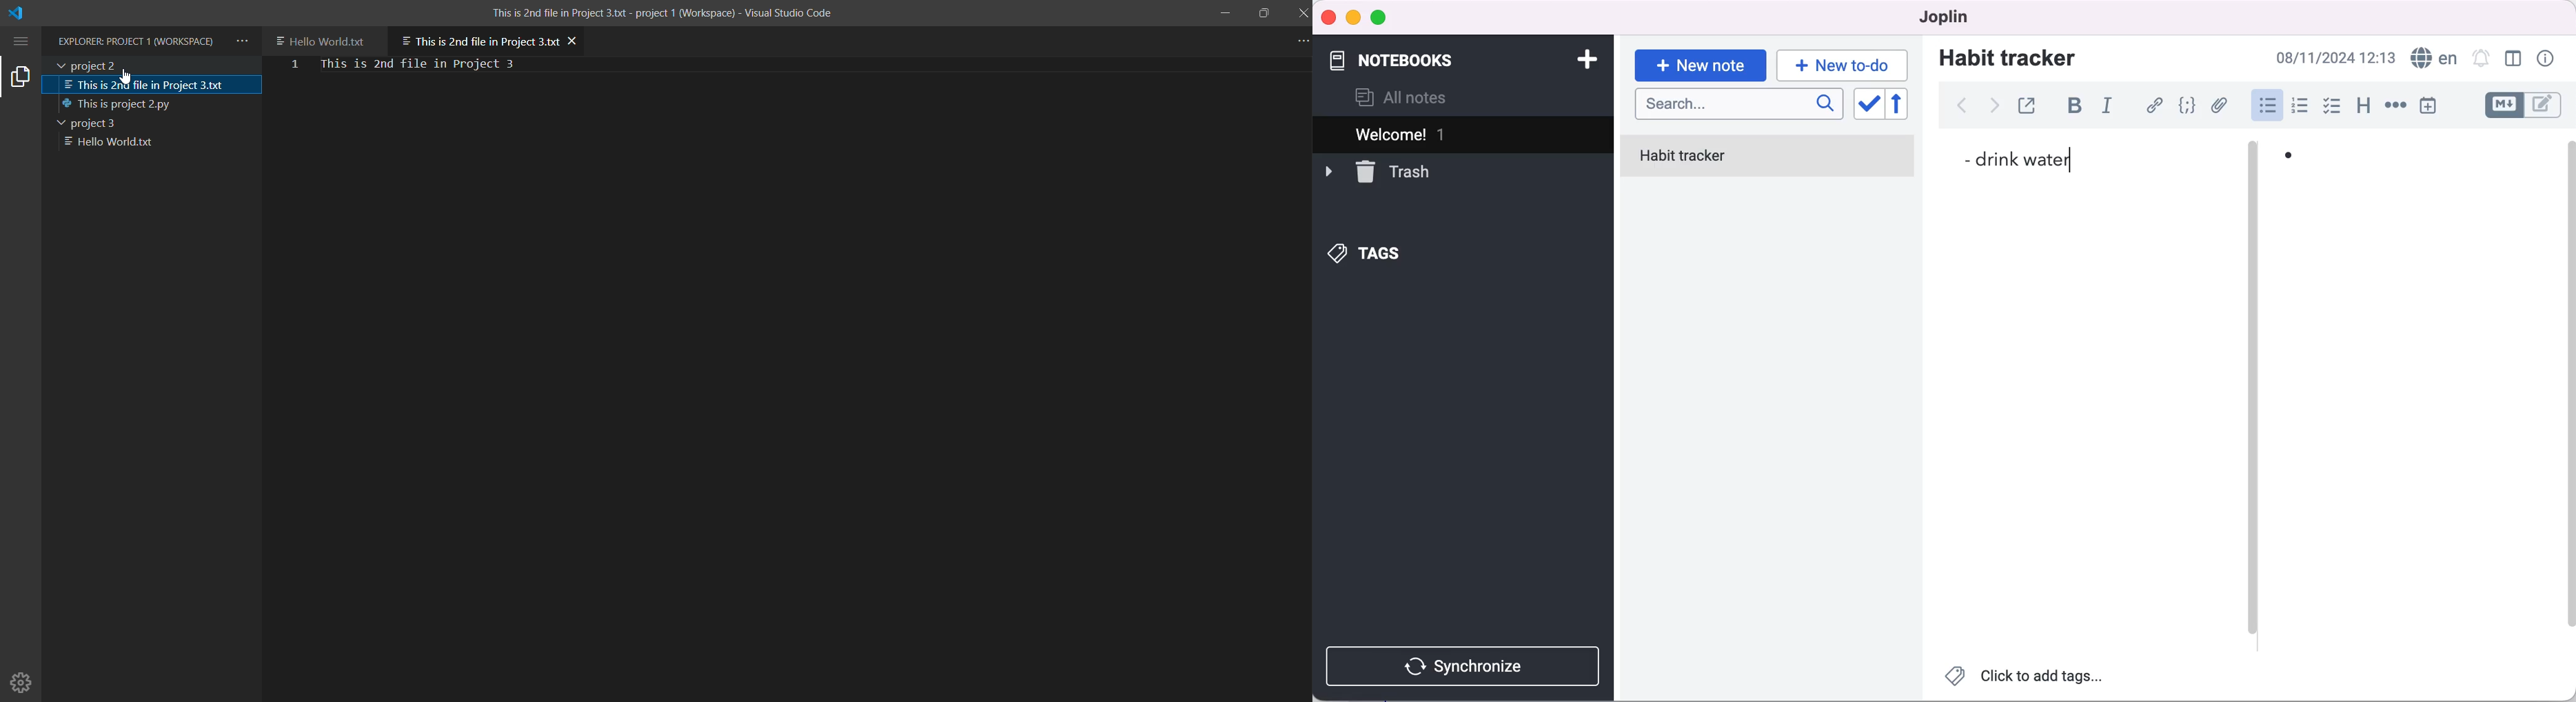  I want to click on new note, so click(1700, 66).